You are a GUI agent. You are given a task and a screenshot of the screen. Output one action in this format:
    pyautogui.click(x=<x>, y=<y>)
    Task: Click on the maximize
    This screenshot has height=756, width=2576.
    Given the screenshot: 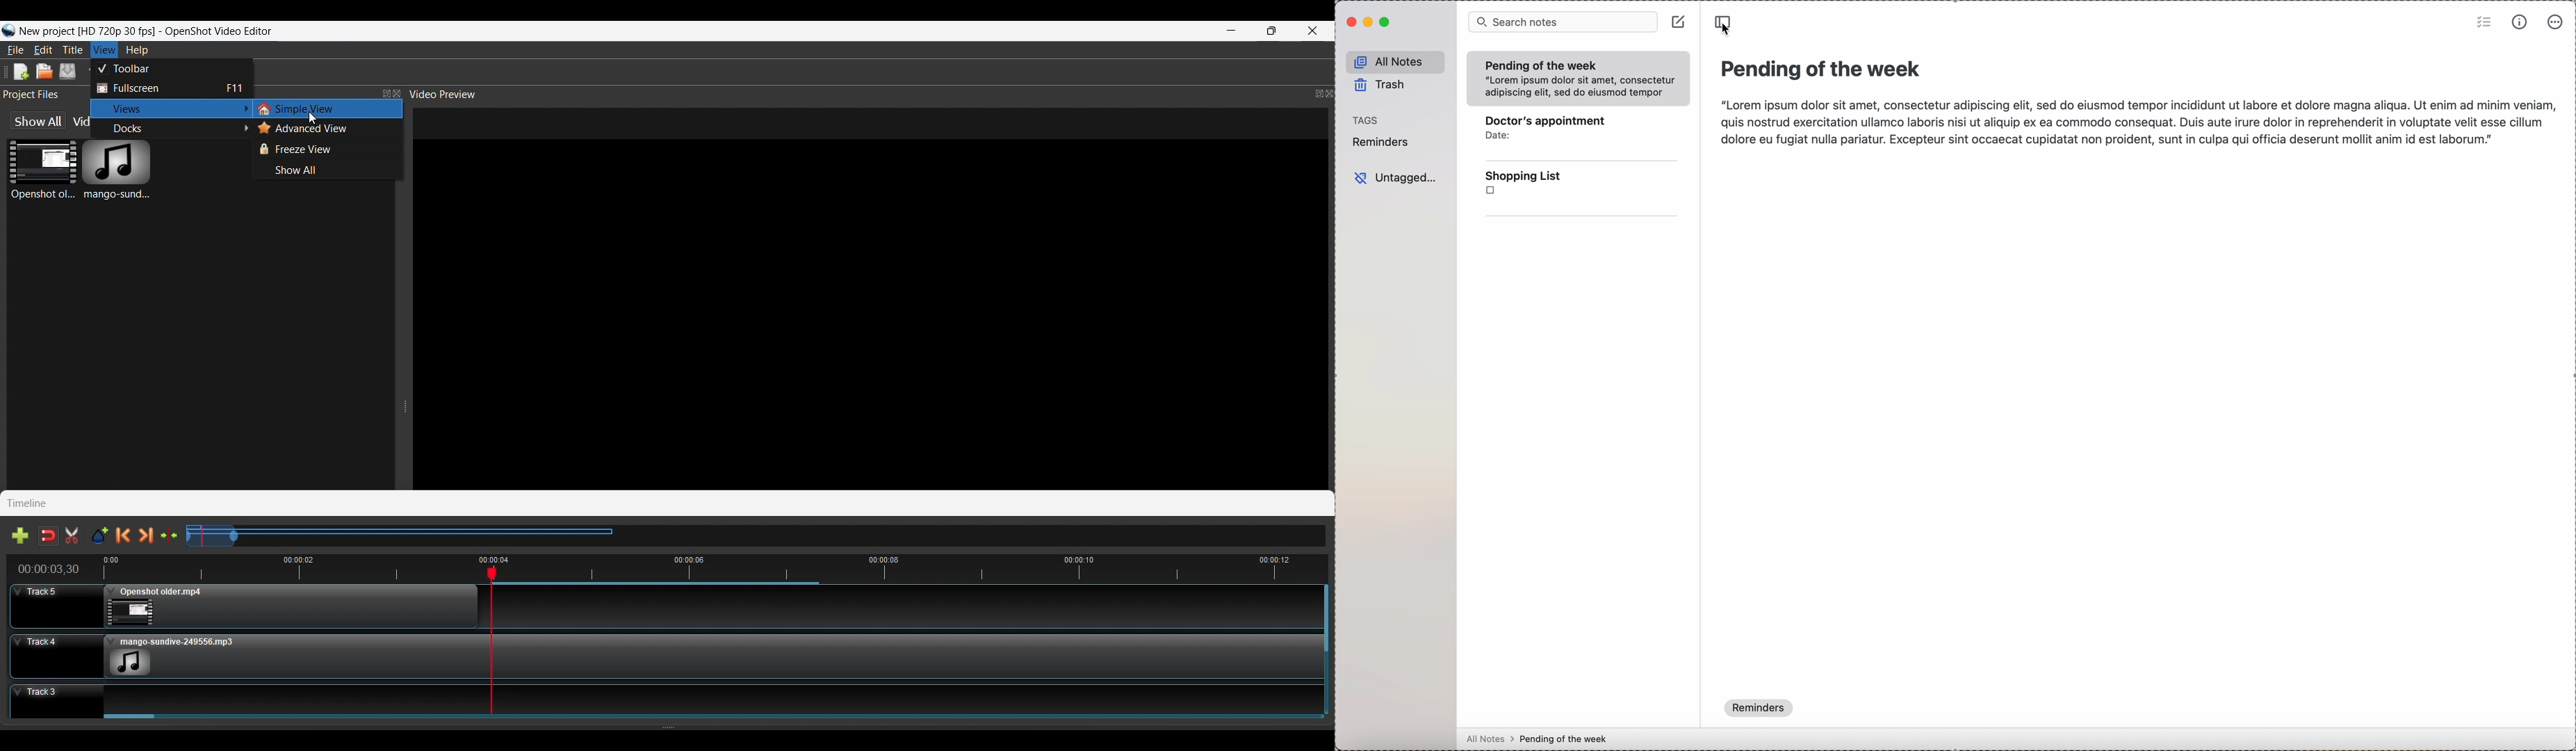 What is the action you would take?
    pyautogui.click(x=1385, y=23)
    